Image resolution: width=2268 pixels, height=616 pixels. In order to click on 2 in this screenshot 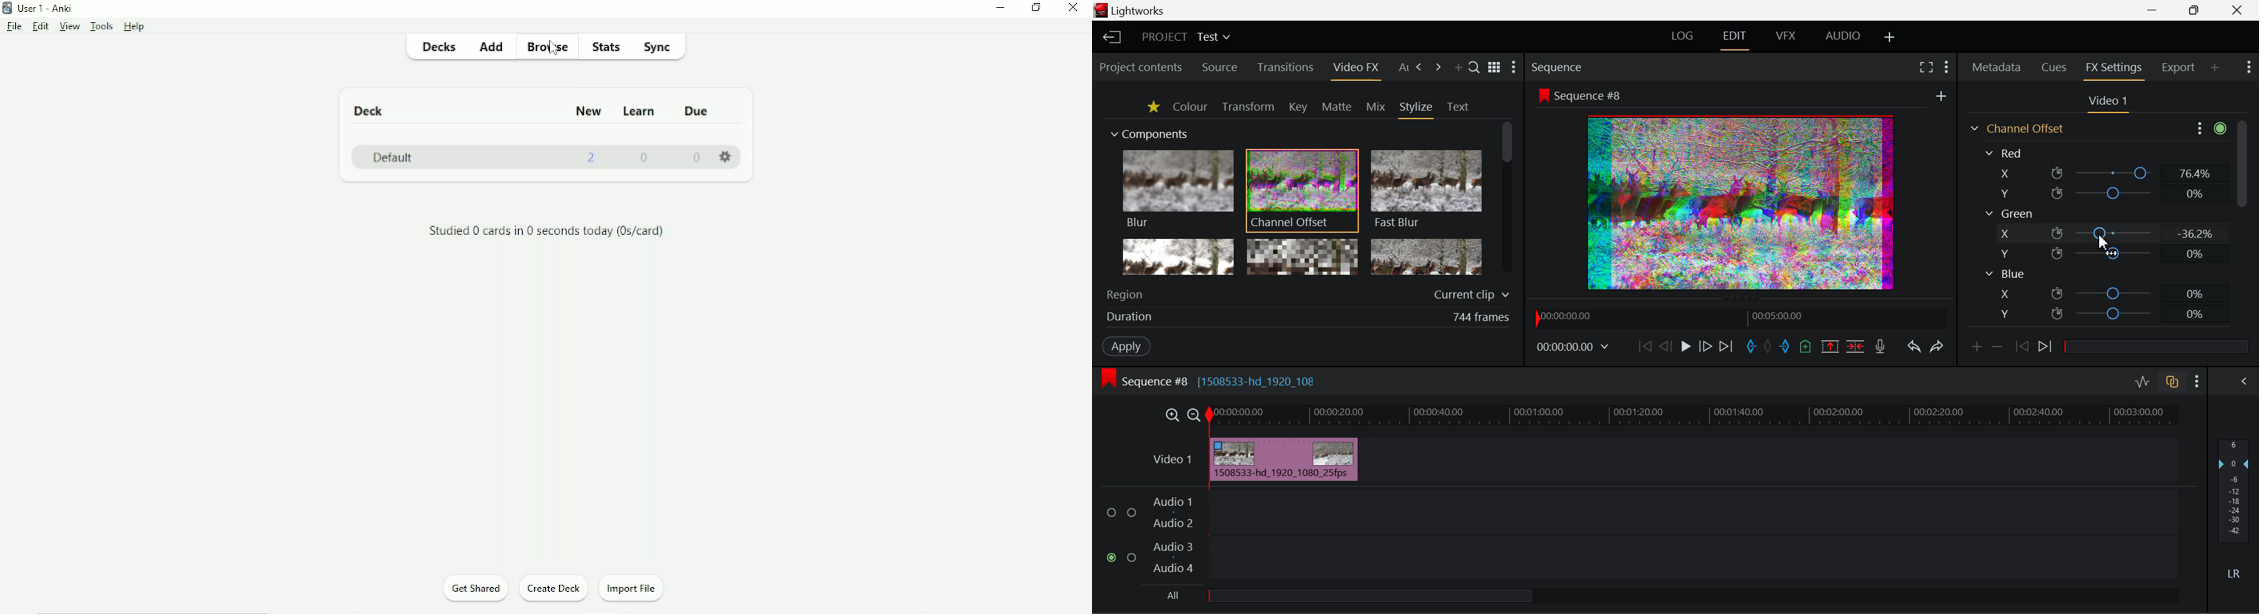, I will do `click(593, 159)`.